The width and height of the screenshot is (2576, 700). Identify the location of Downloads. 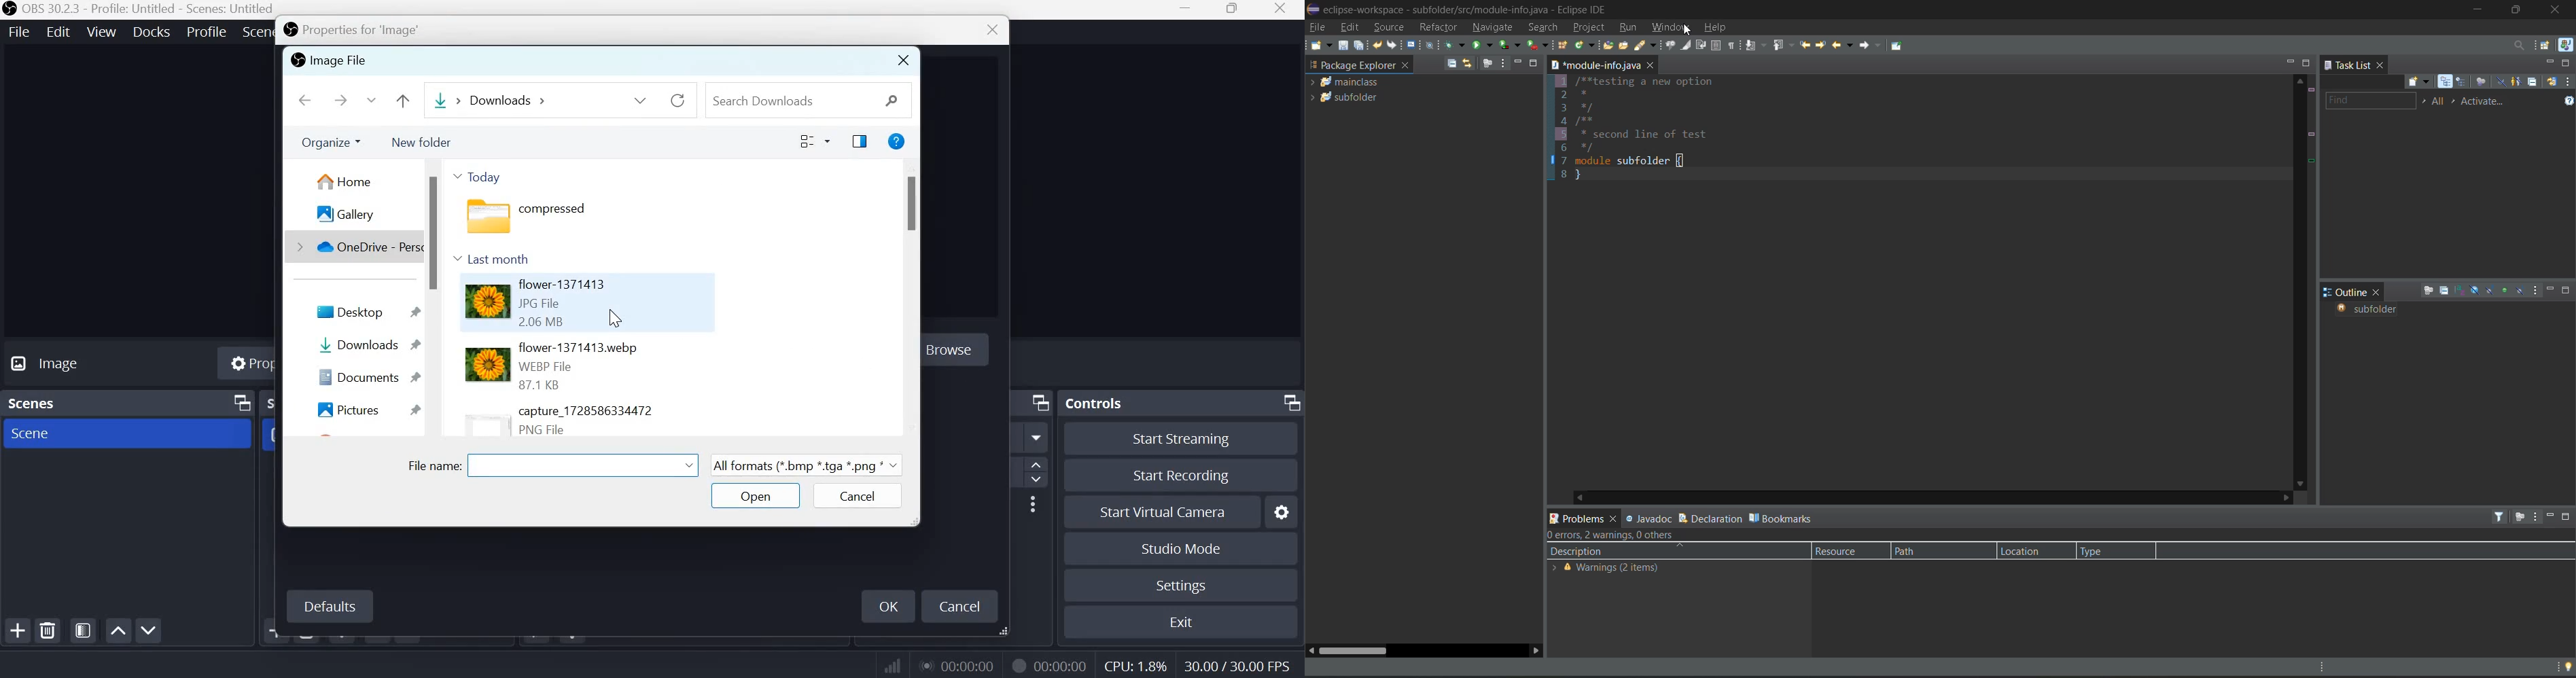
(364, 345).